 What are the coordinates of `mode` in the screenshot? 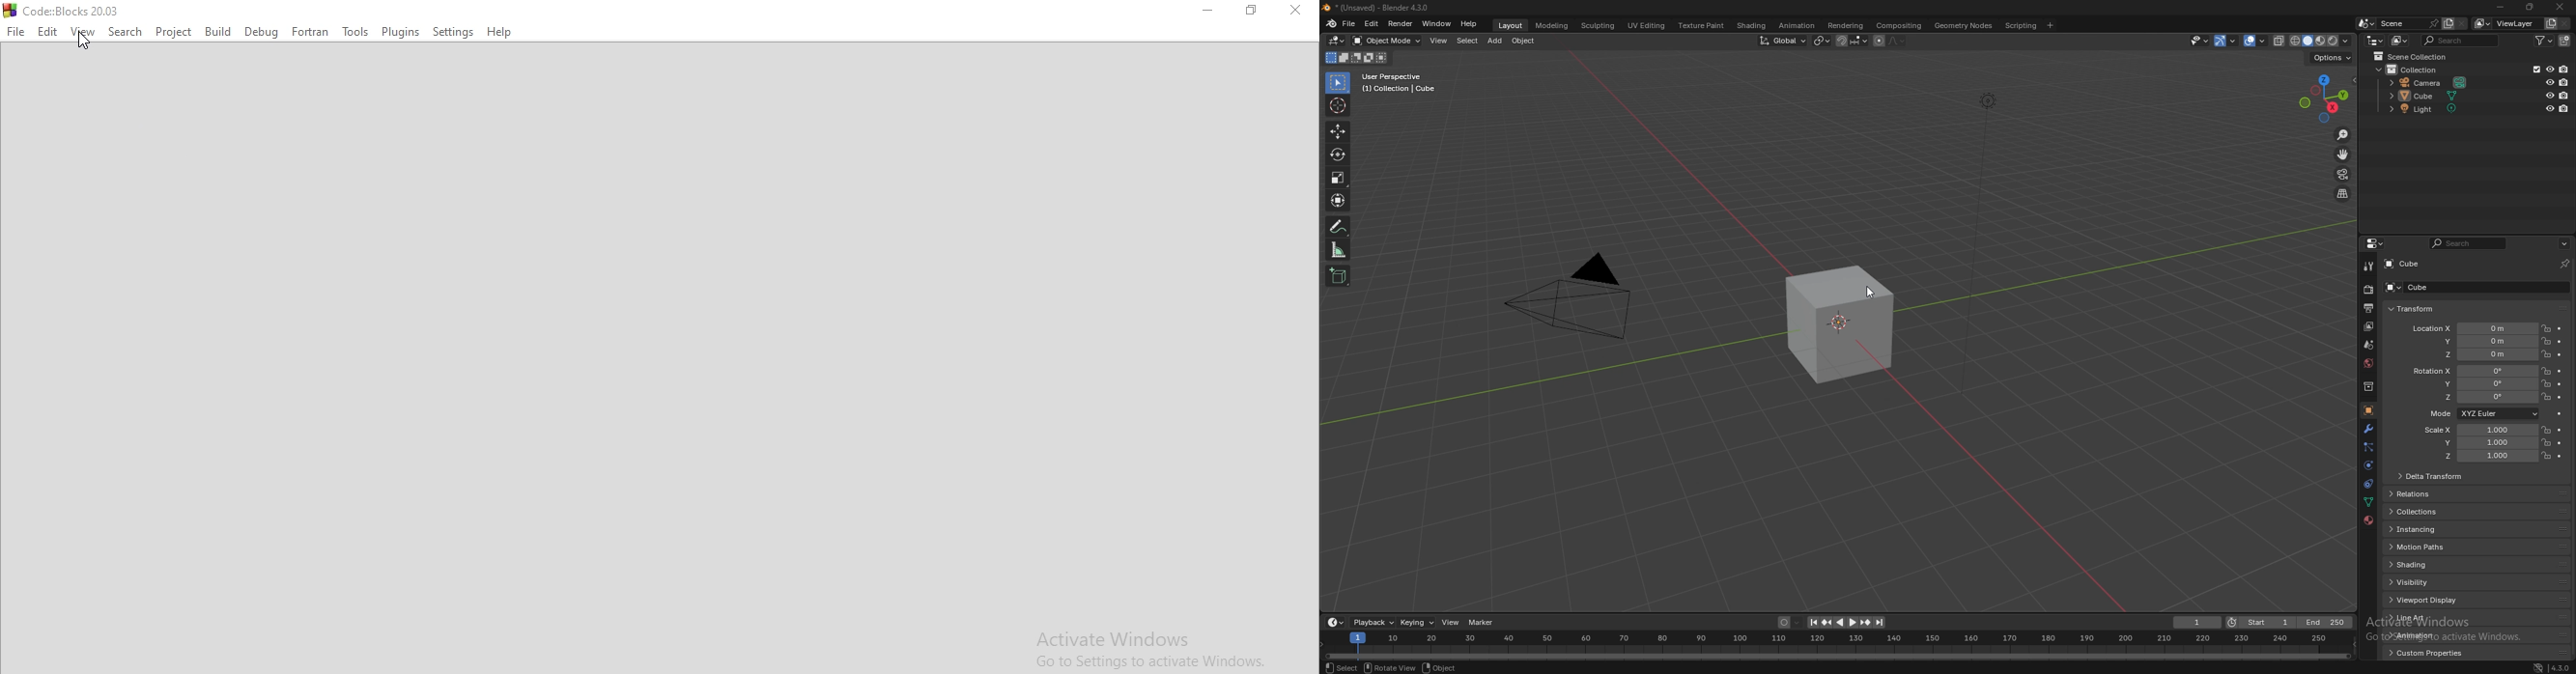 It's located at (1356, 58).